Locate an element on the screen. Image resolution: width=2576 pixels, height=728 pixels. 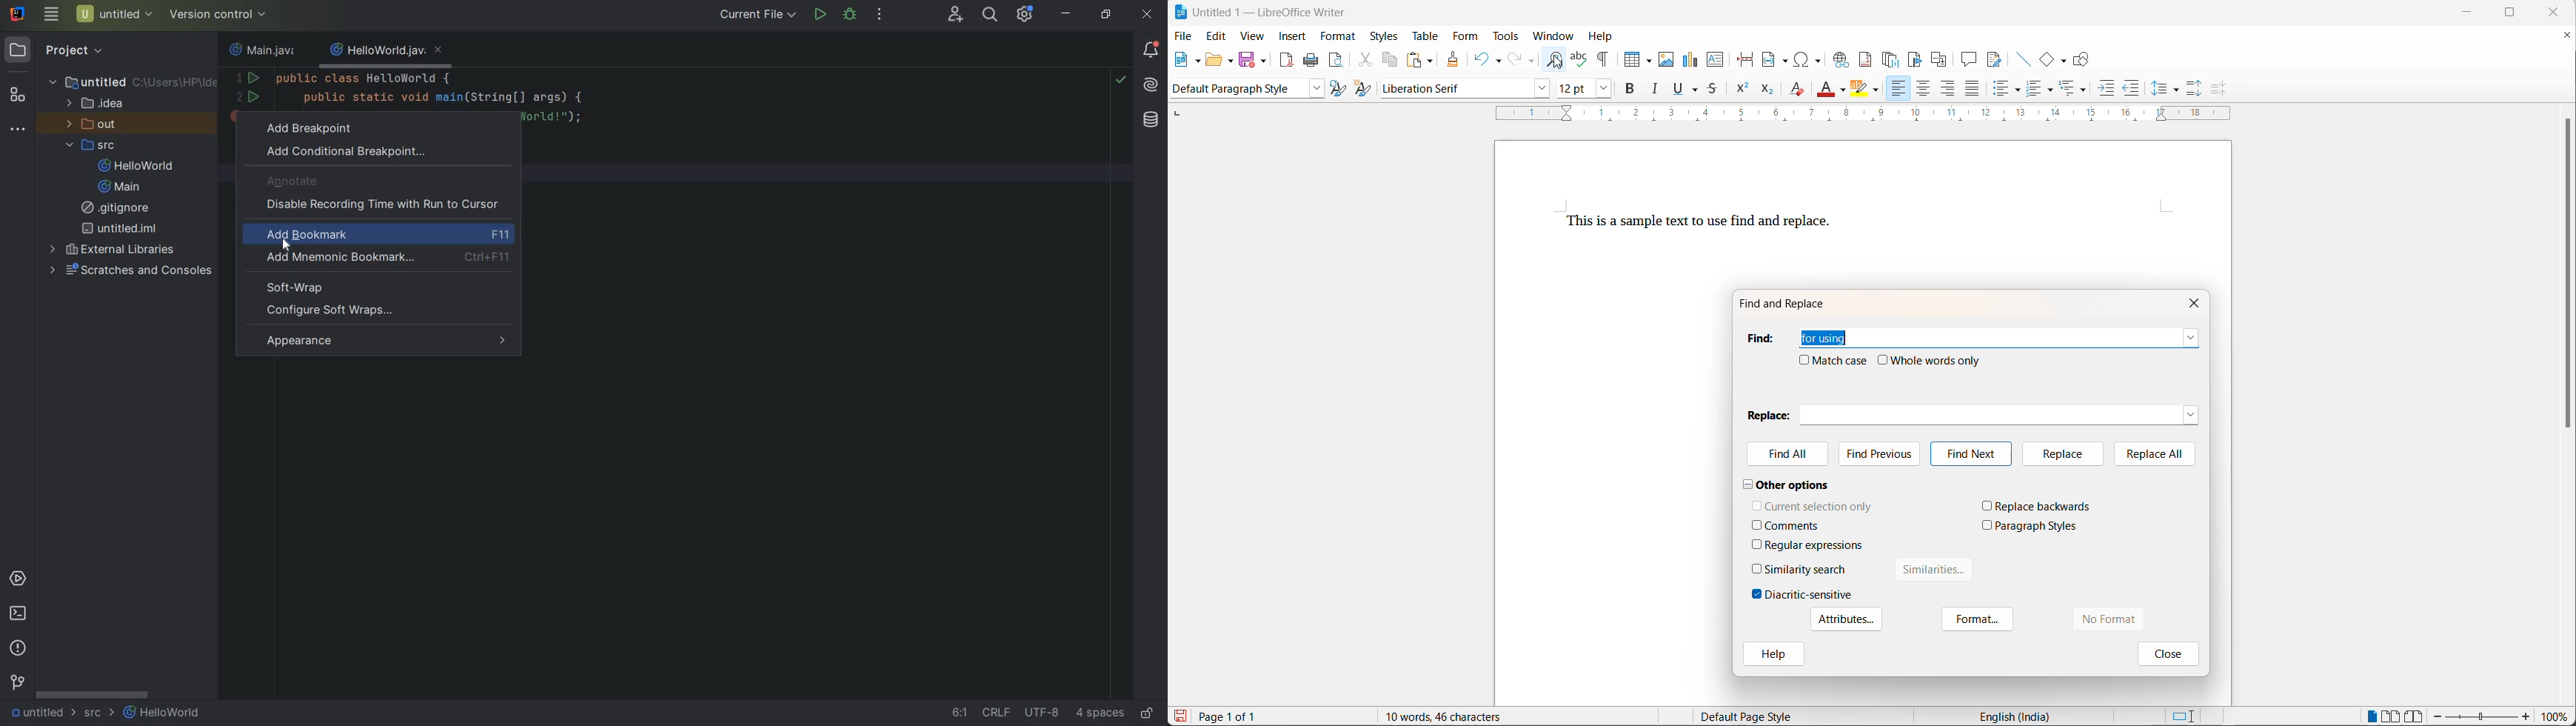
font color is located at coordinates (1843, 90).